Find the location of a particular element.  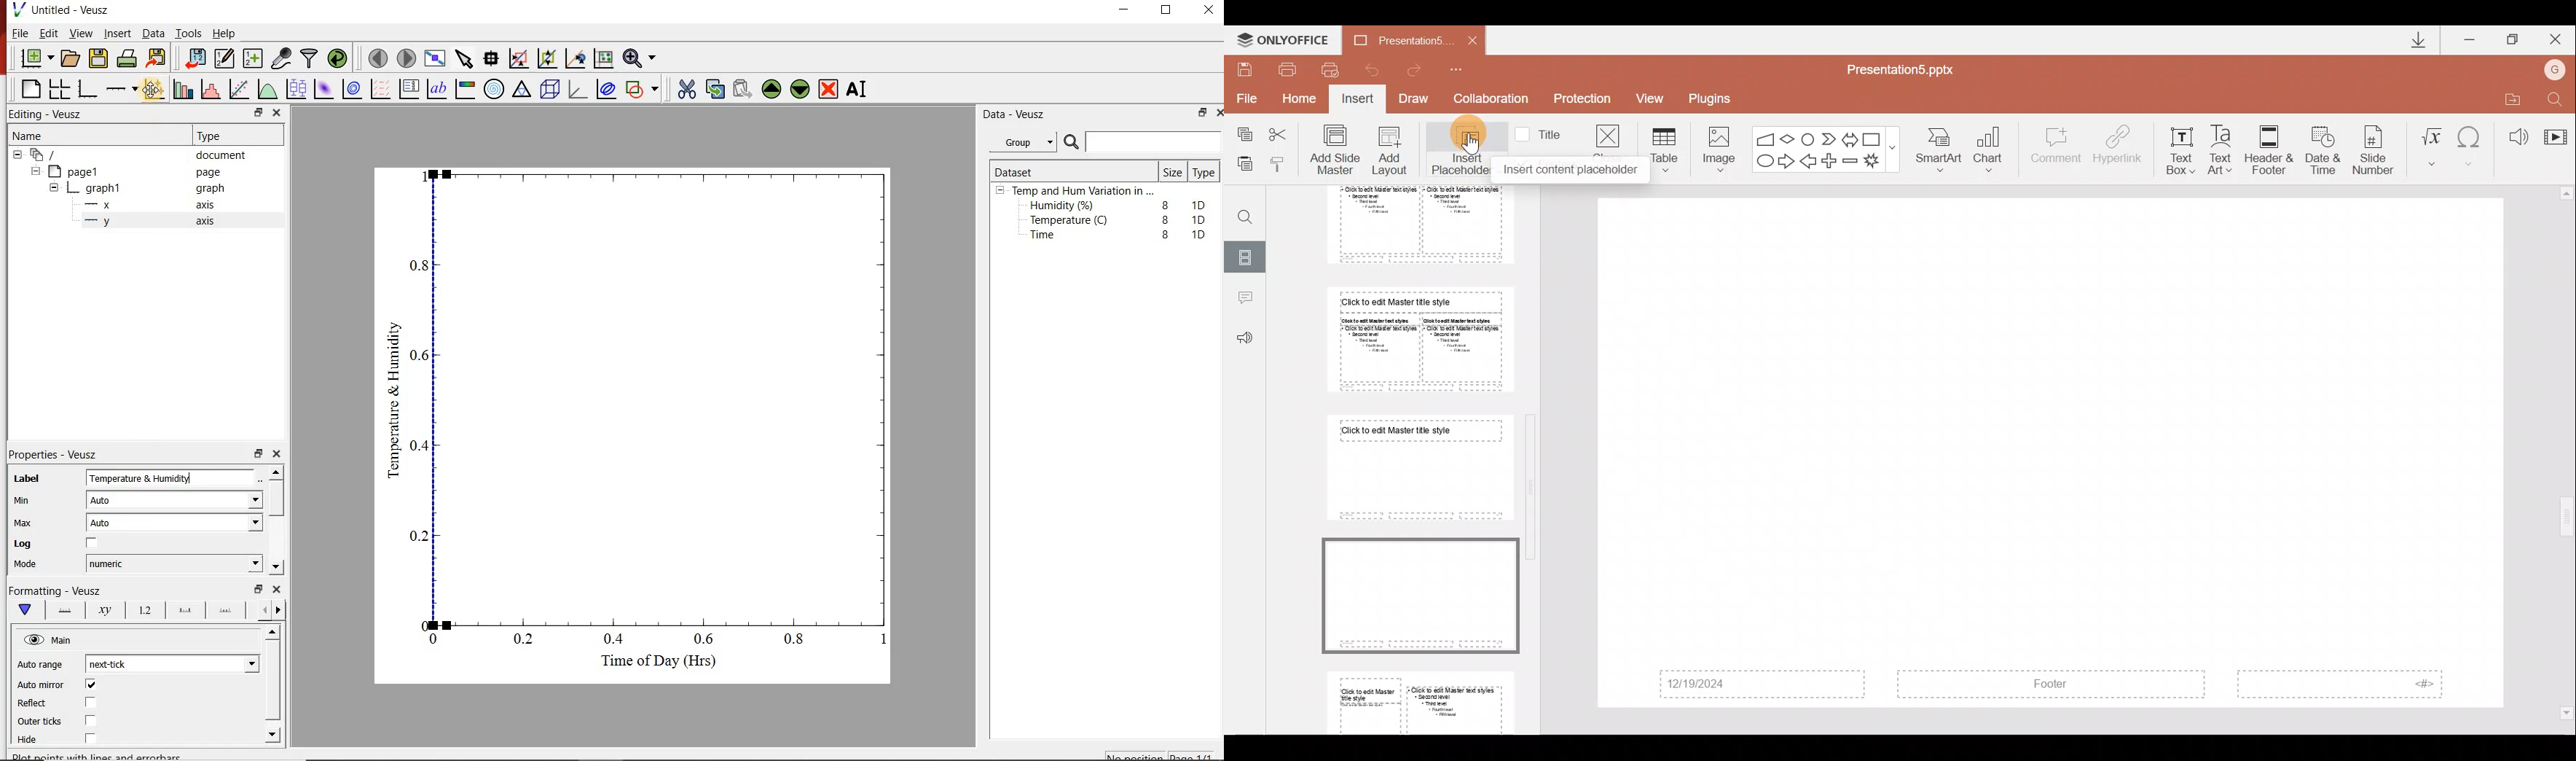

Video is located at coordinates (2555, 130).